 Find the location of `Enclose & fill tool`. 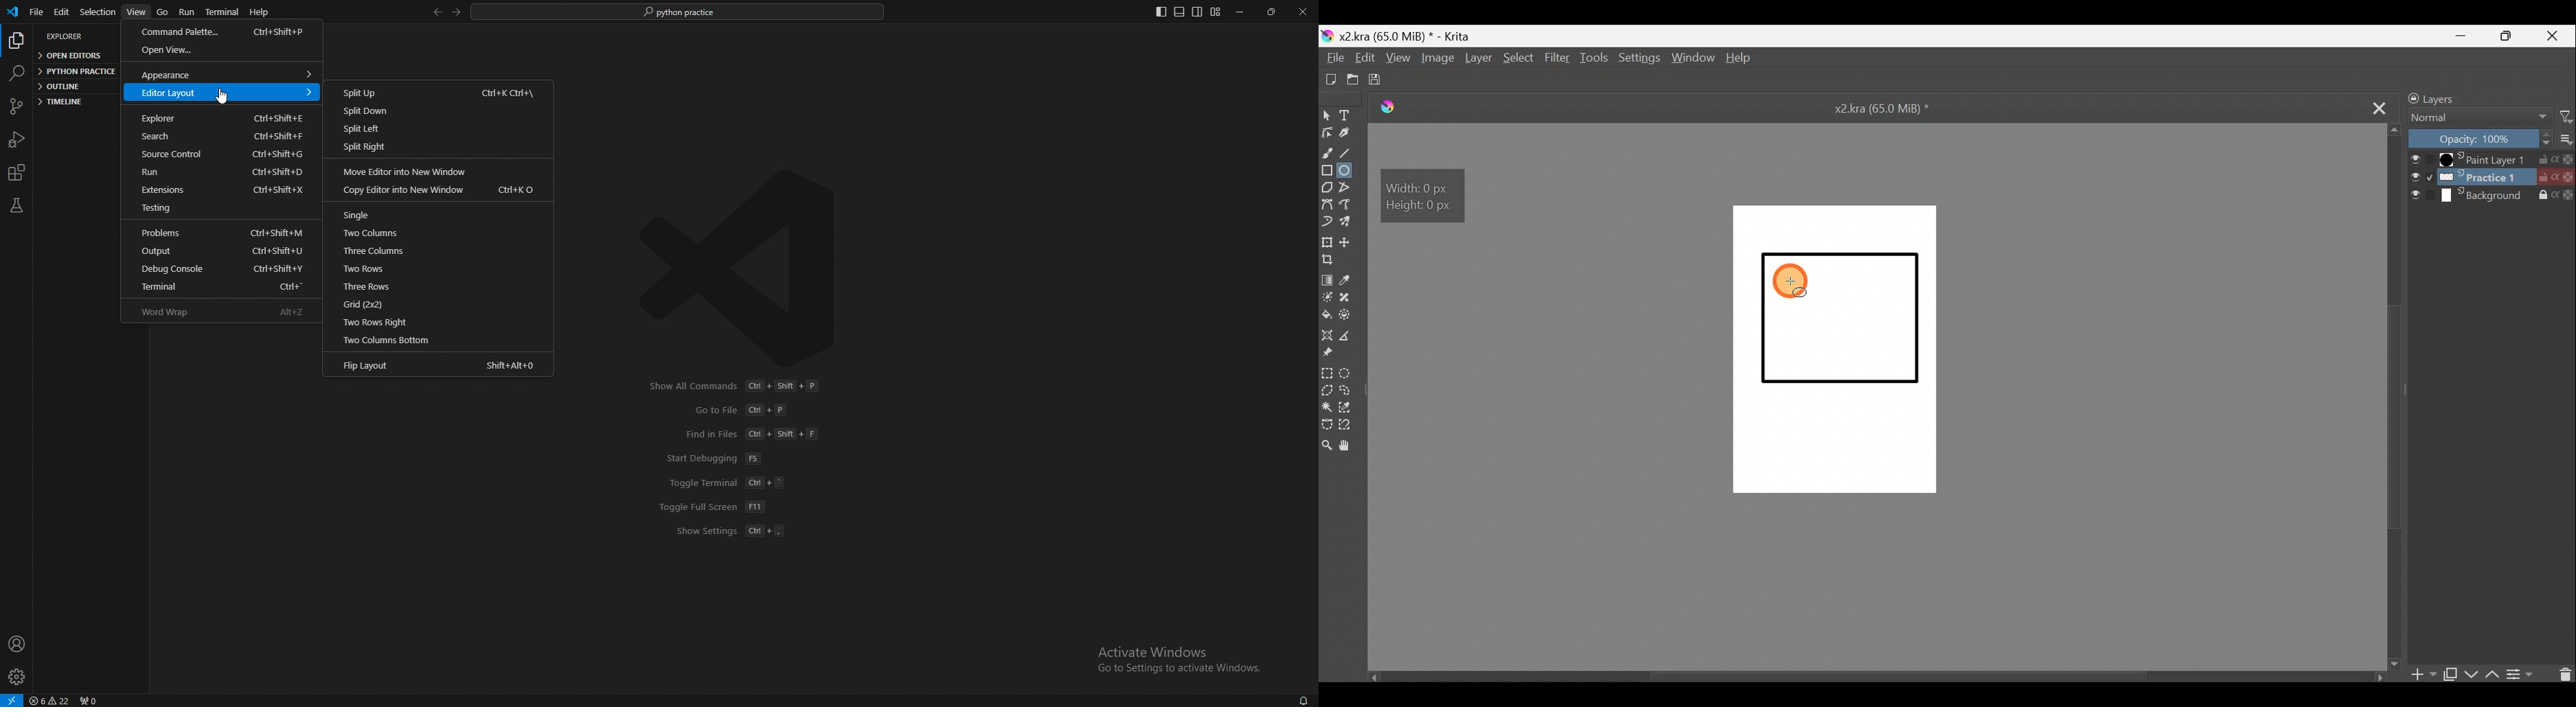

Enclose & fill tool is located at coordinates (1348, 315).